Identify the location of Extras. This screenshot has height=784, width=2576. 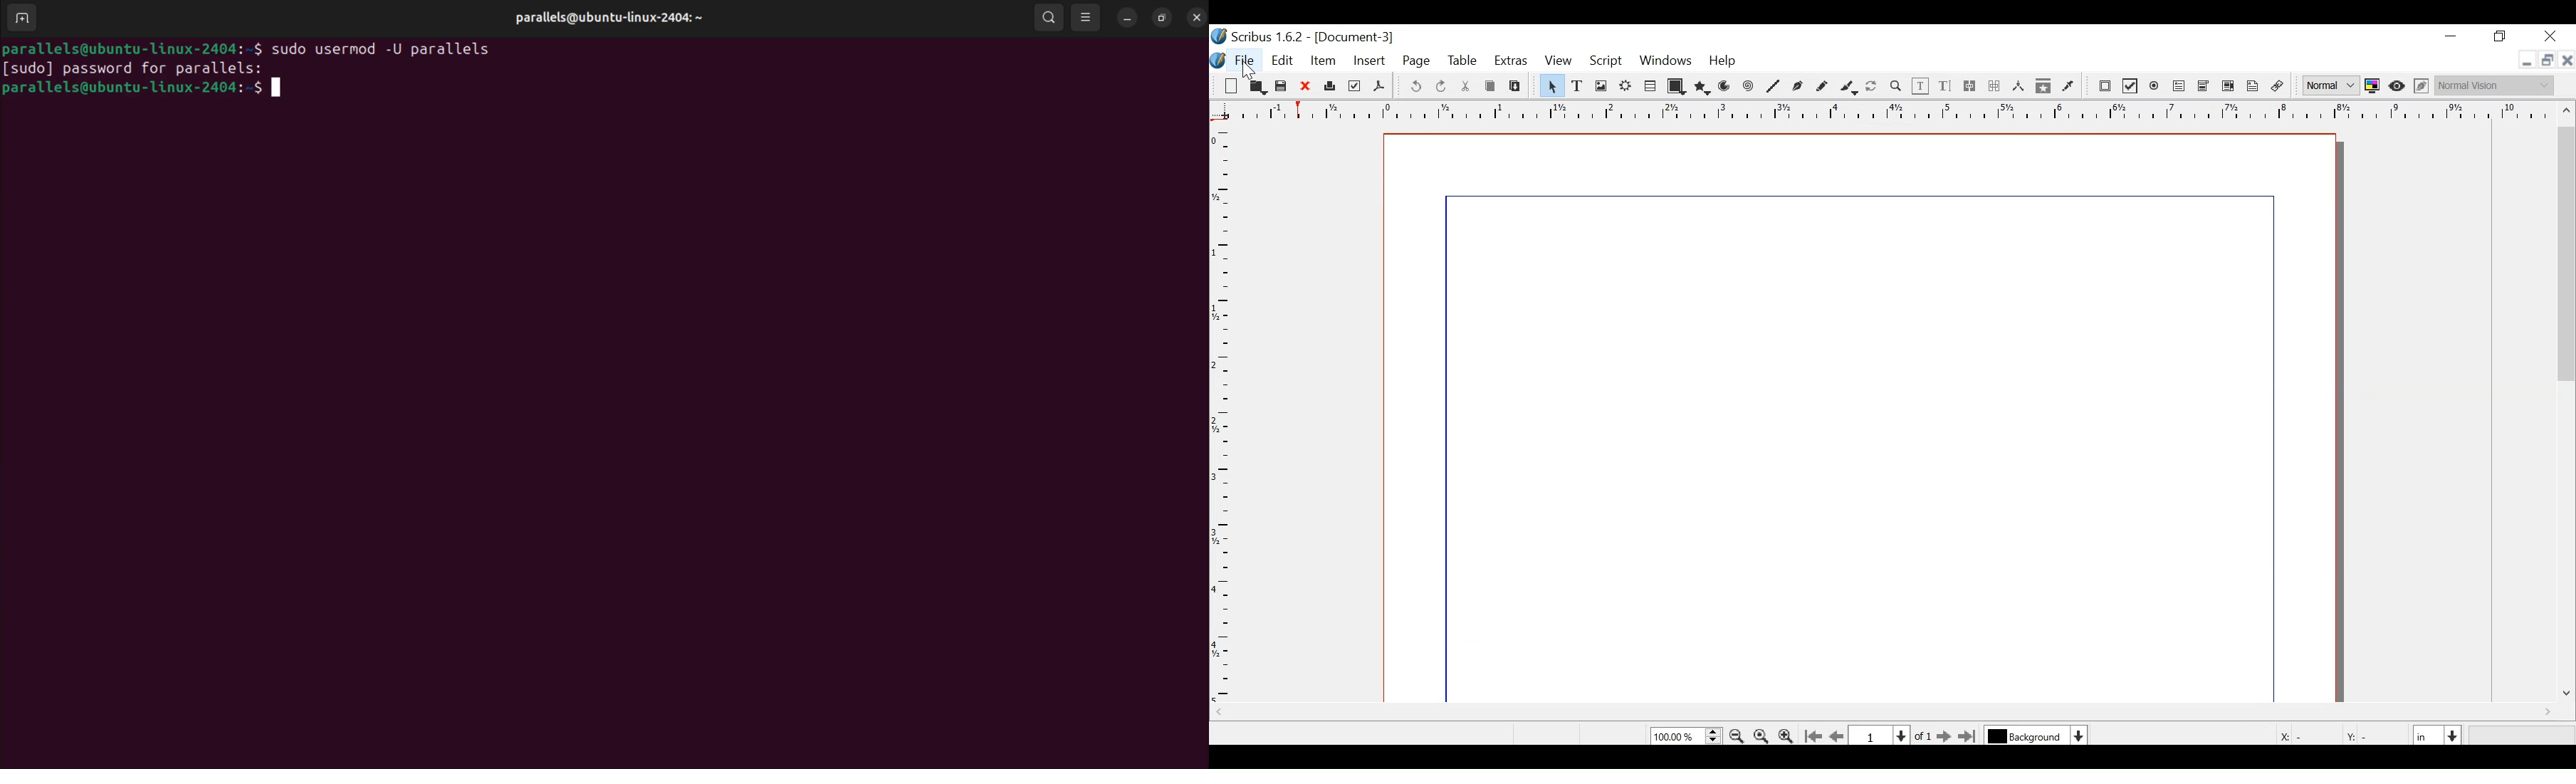
(1511, 61).